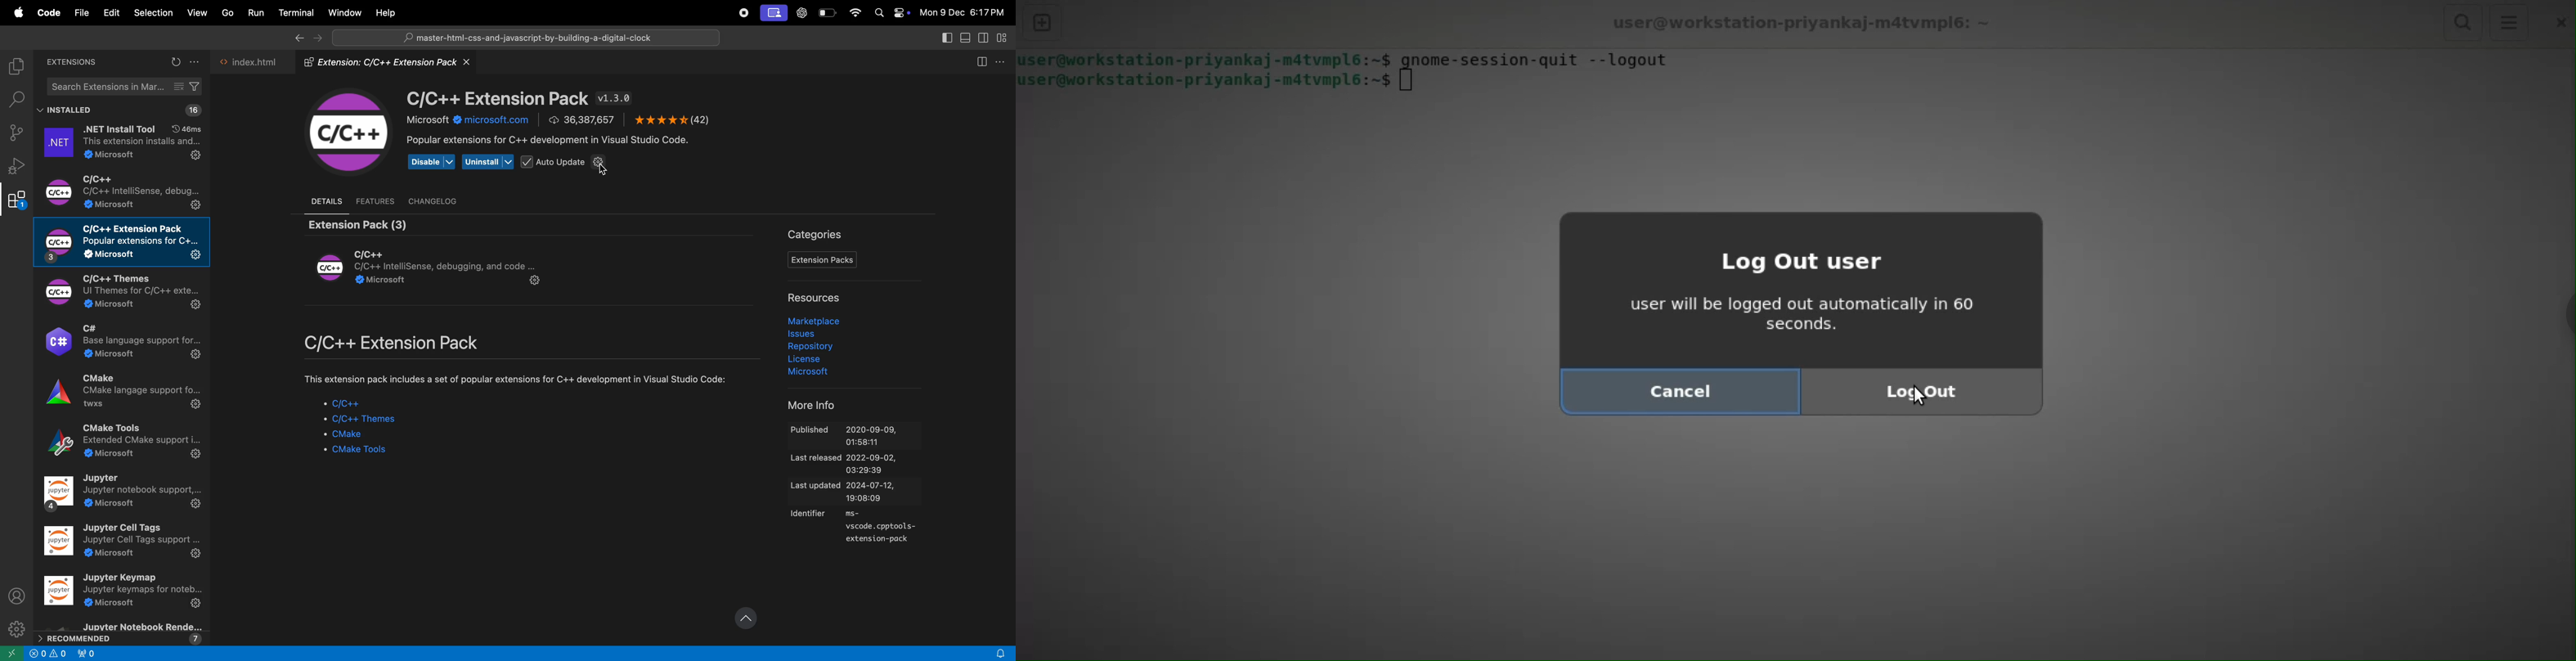  What do you see at coordinates (1000, 650) in the screenshot?
I see `alert` at bounding box center [1000, 650].